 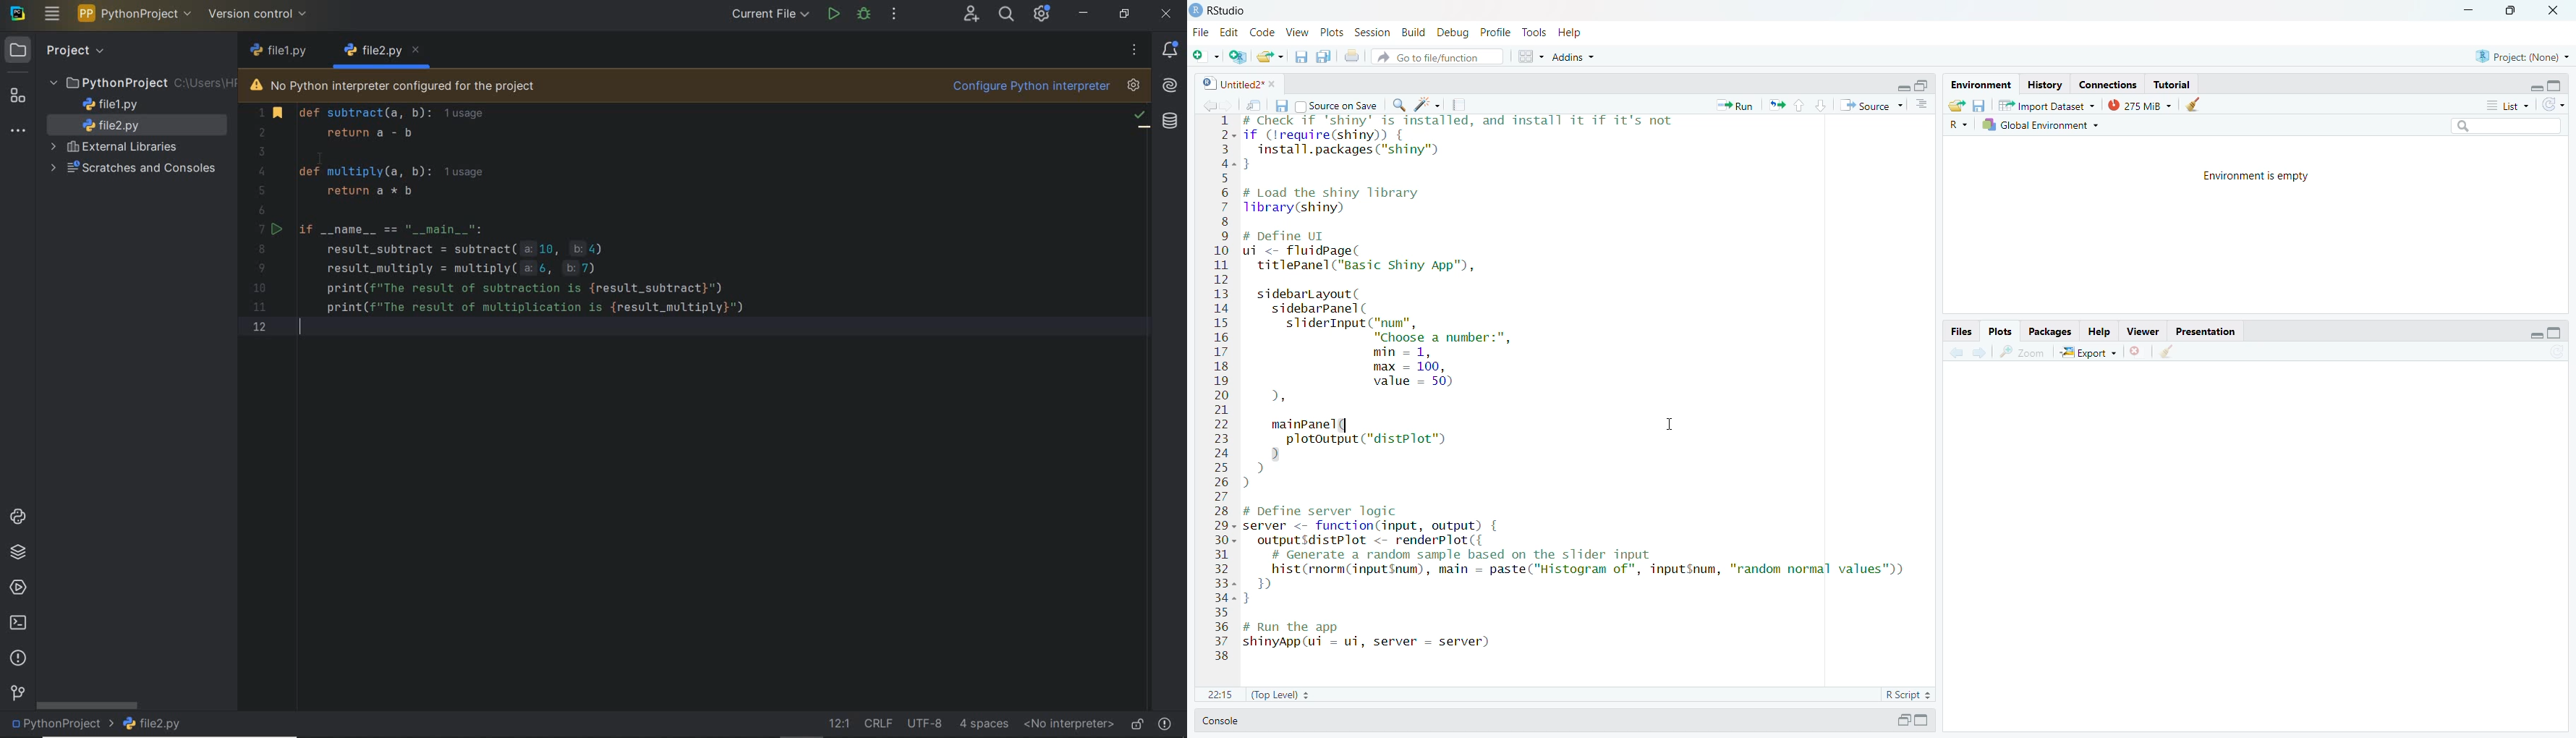 What do you see at coordinates (1569, 32) in the screenshot?
I see `help` at bounding box center [1569, 32].